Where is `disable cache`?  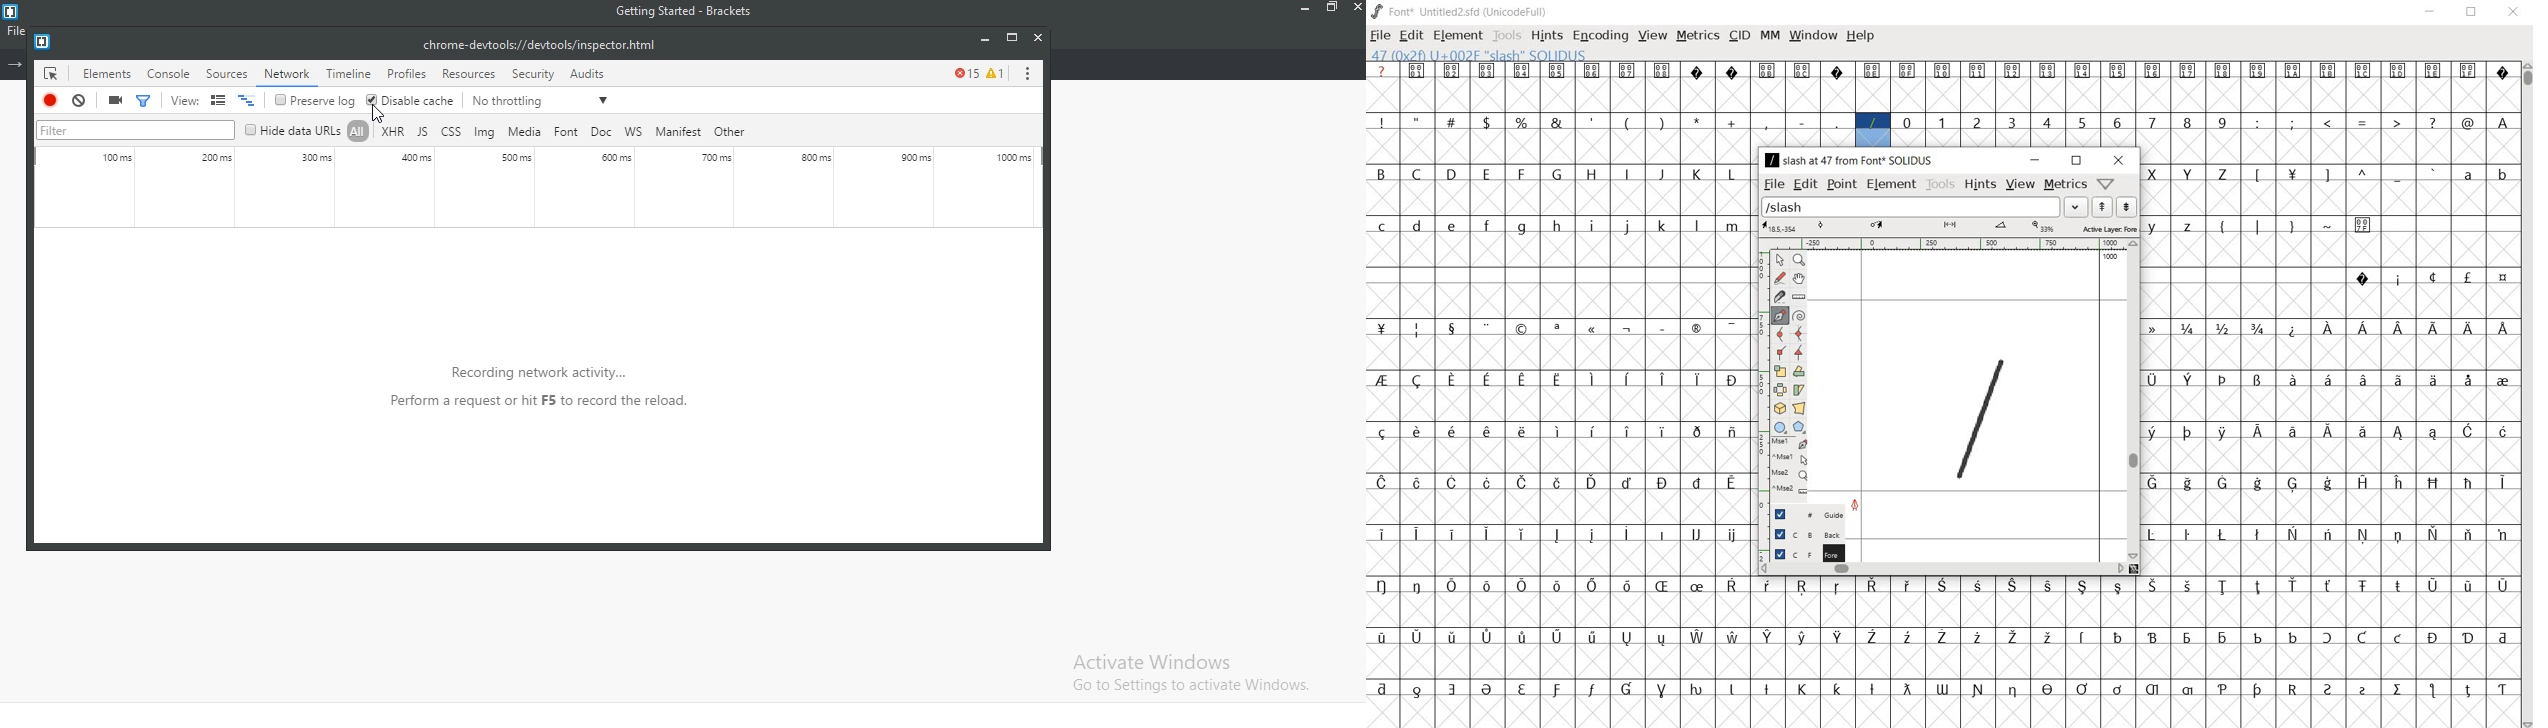
disable cache is located at coordinates (409, 100).